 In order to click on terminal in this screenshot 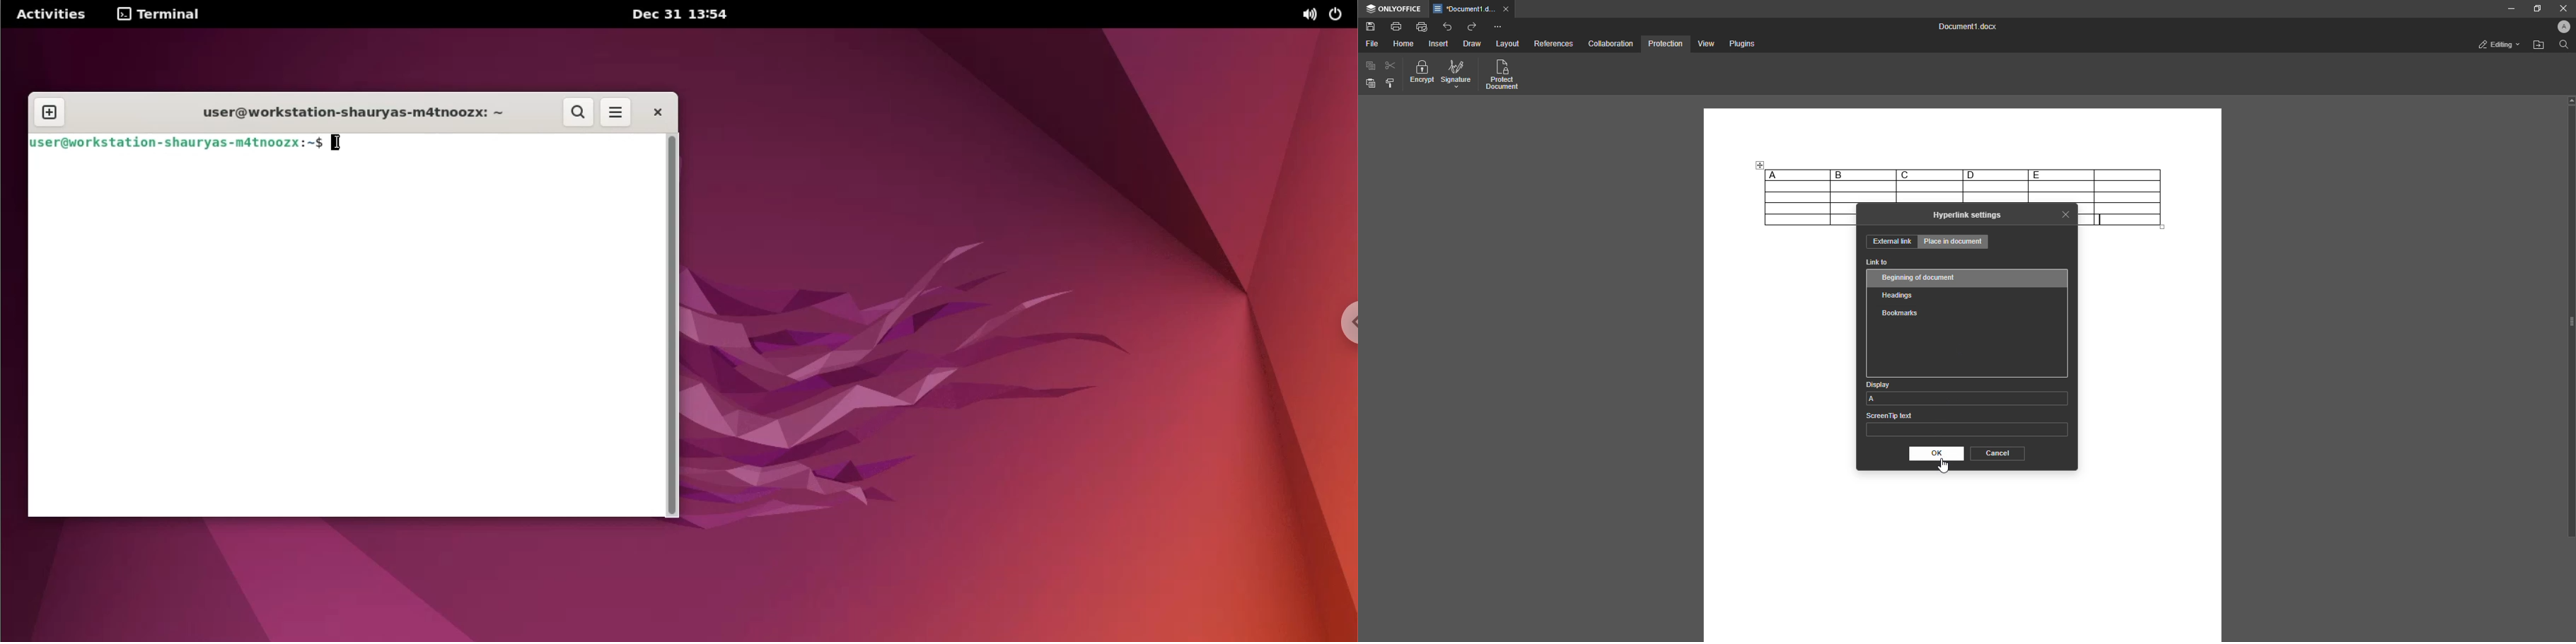, I will do `click(164, 13)`.